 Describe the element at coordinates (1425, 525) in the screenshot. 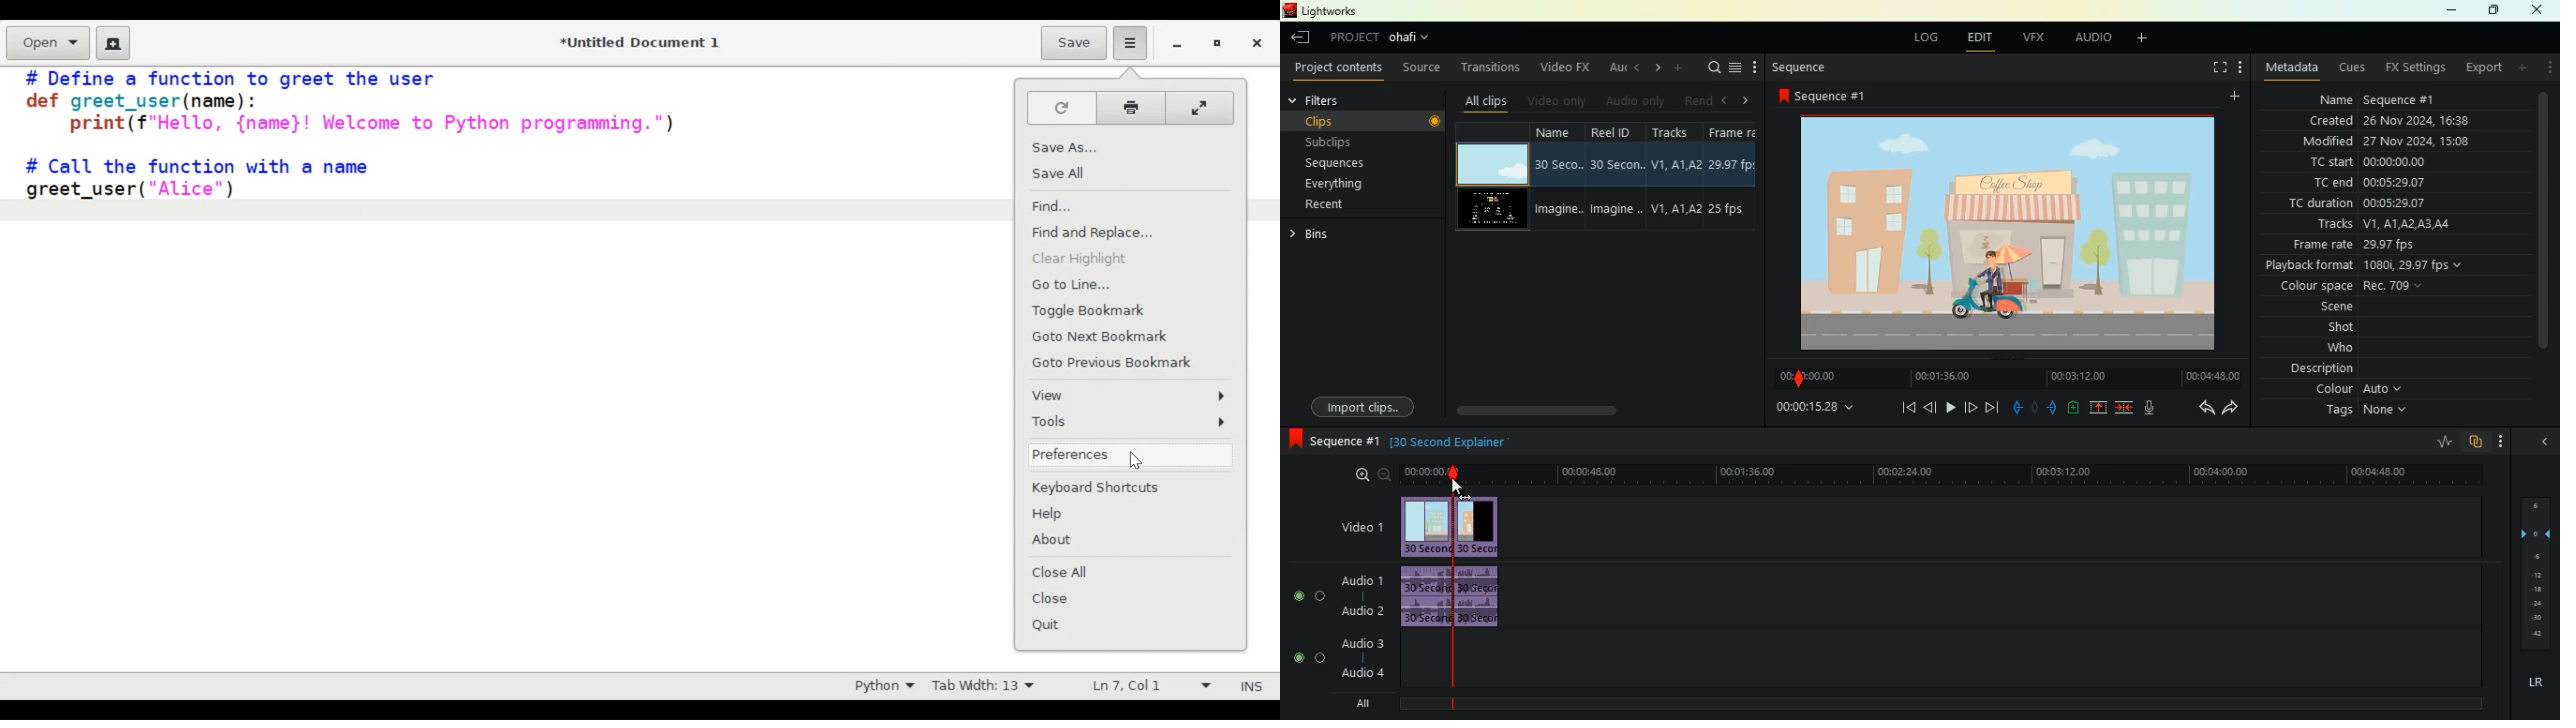

I see `image` at that location.